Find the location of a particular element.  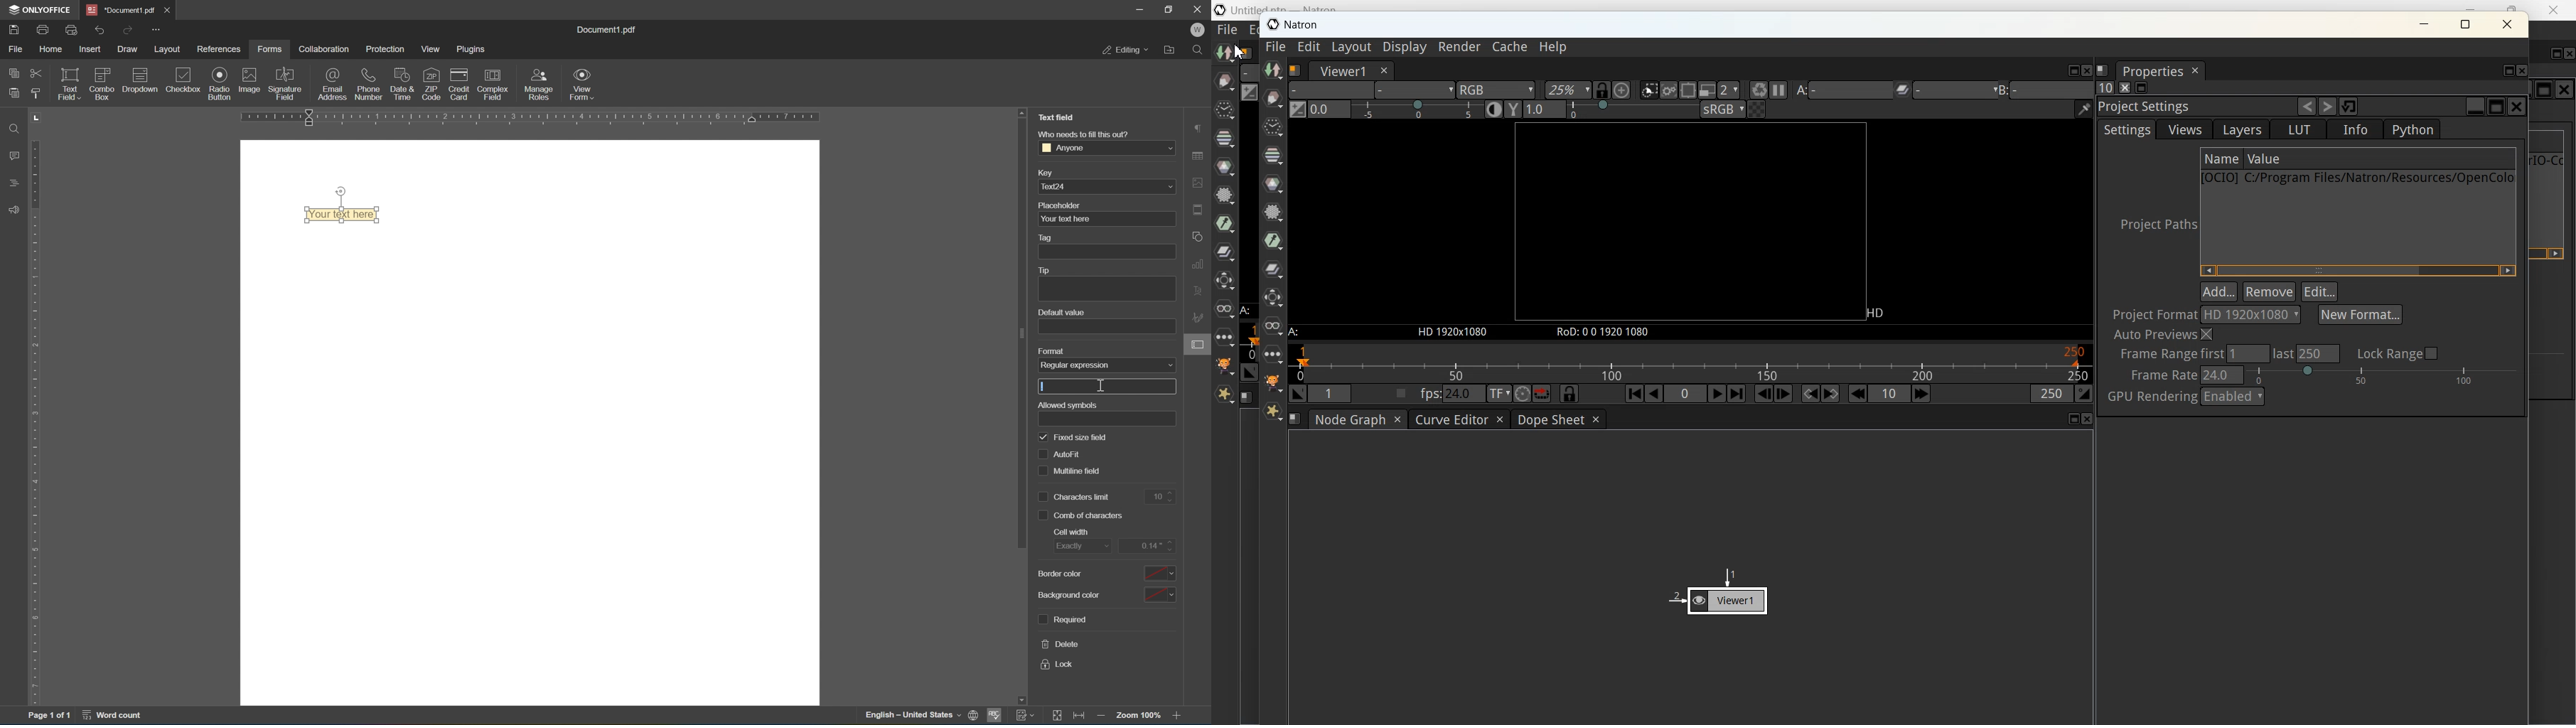

close is located at coordinates (1199, 8).